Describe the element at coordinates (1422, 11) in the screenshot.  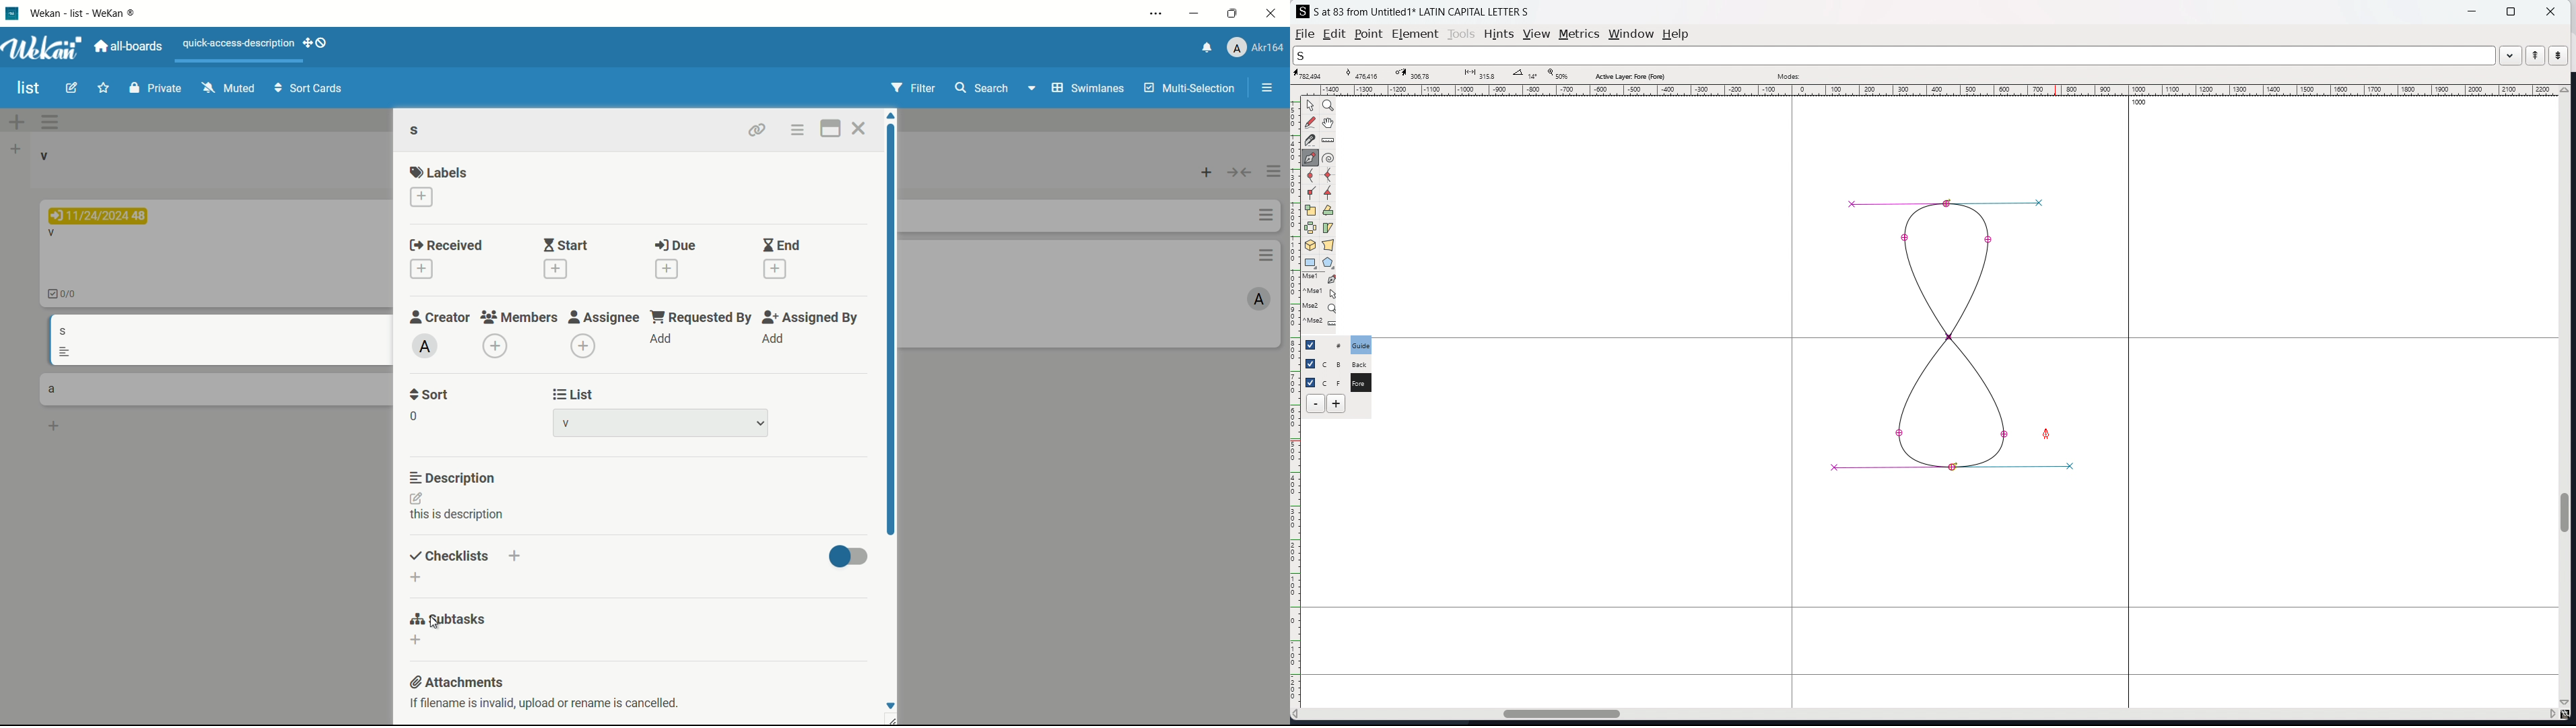
I see `S at 83 from Untitled 1 LATIN CAPITAL LETTER S` at that location.